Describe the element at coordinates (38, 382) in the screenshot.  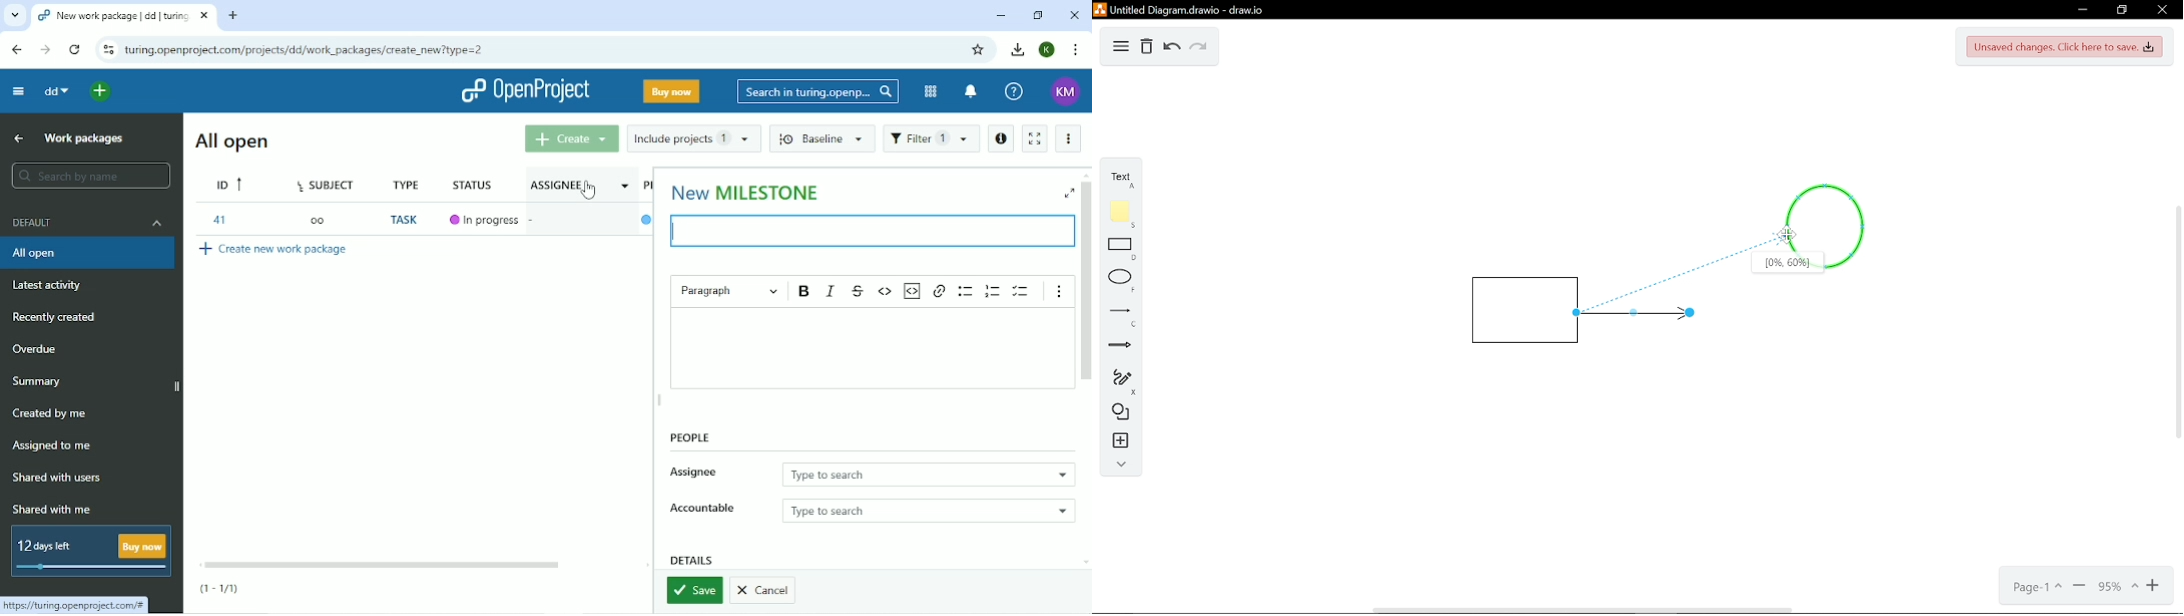
I see `Summary` at that location.